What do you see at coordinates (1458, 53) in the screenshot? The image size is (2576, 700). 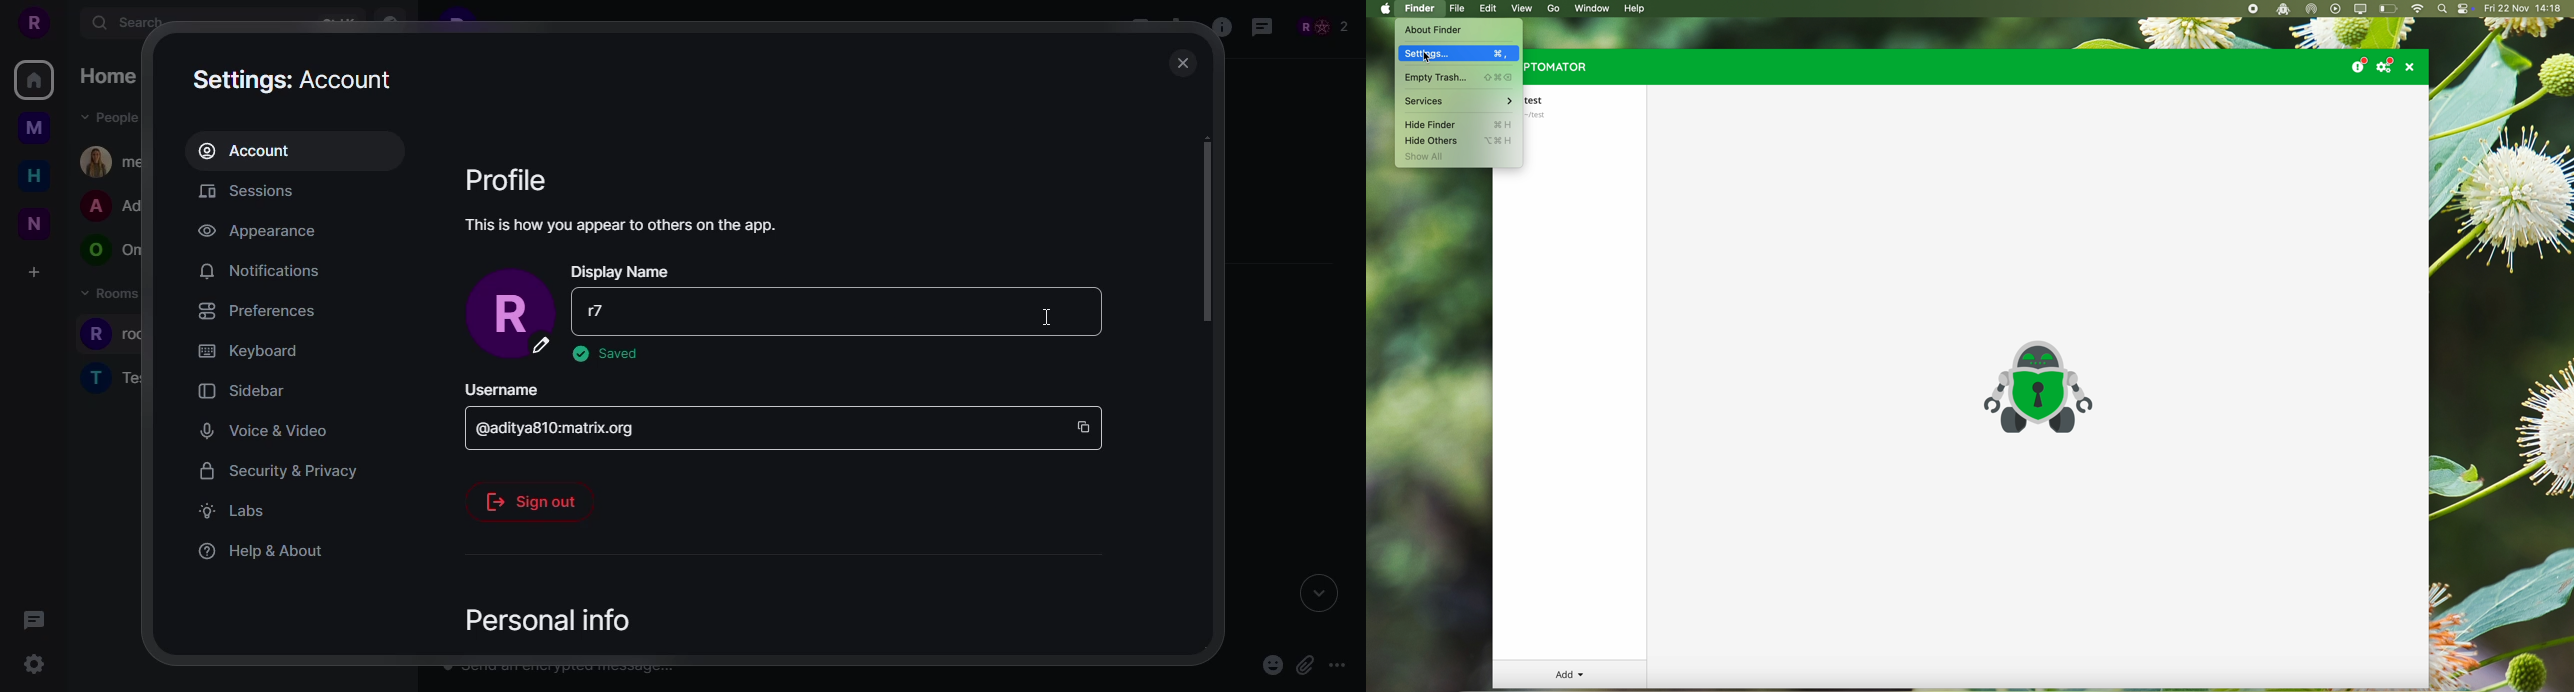 I see `settings` at bounding box center [1458, 53].